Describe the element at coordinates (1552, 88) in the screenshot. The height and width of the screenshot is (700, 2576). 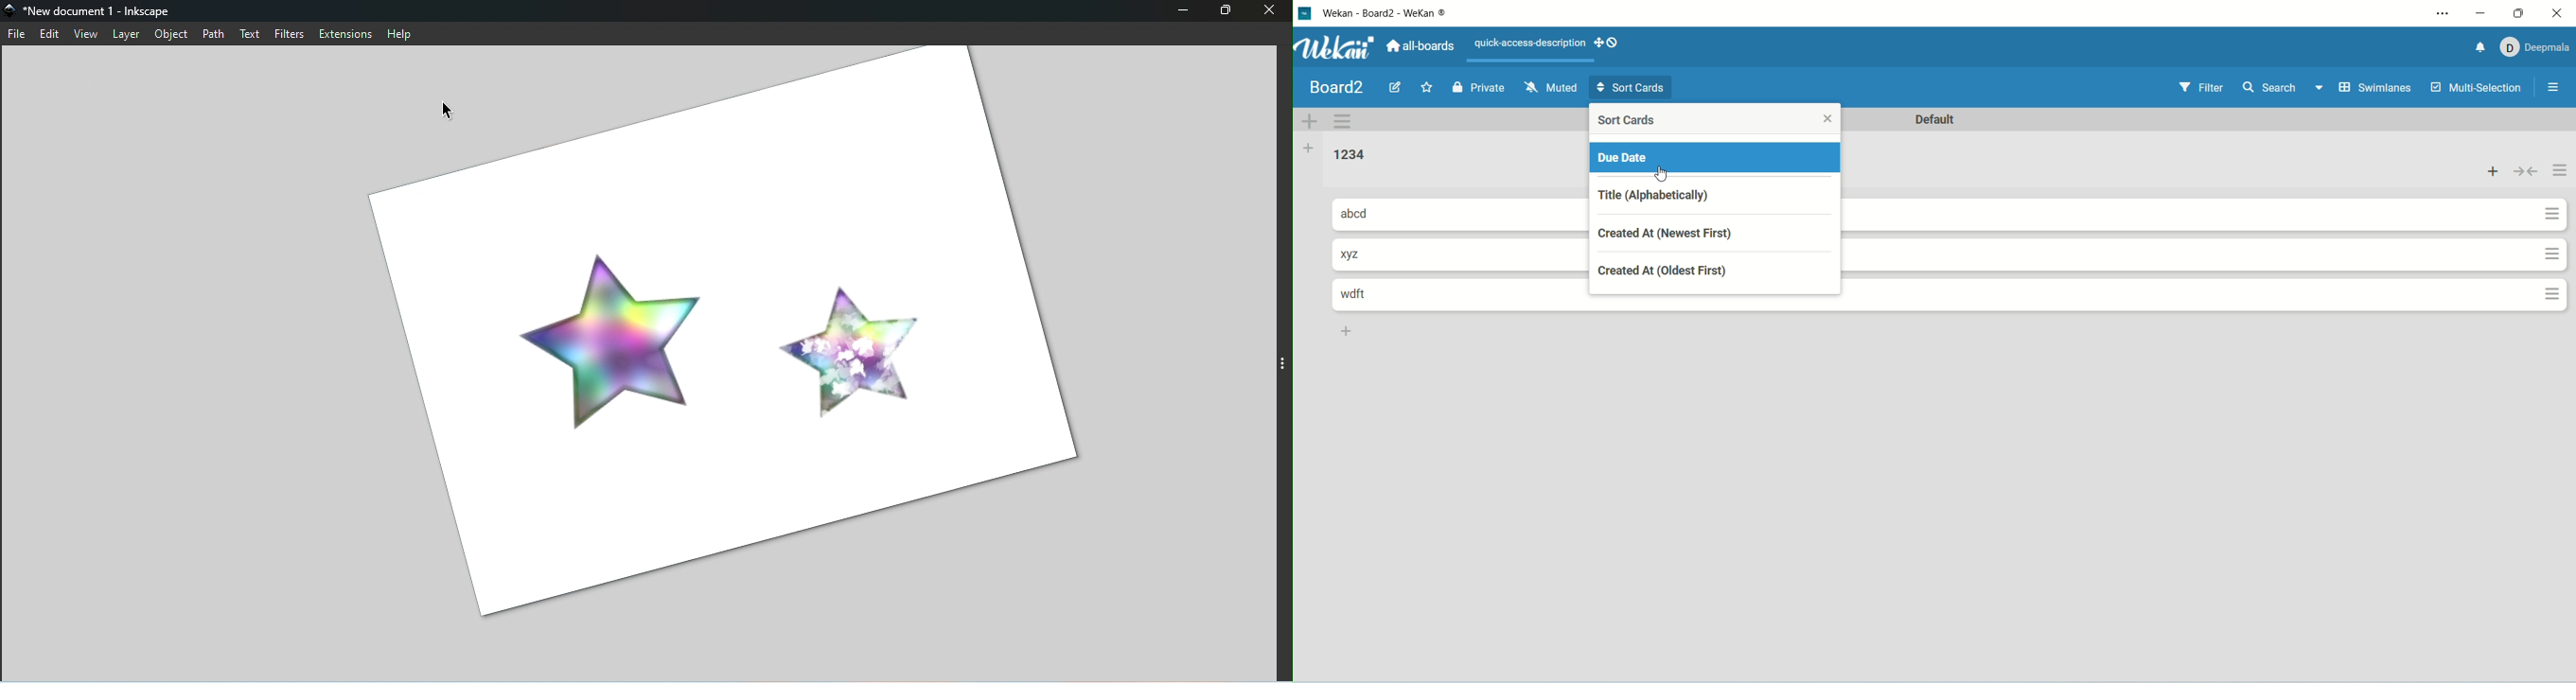
I see `muted` at that location.